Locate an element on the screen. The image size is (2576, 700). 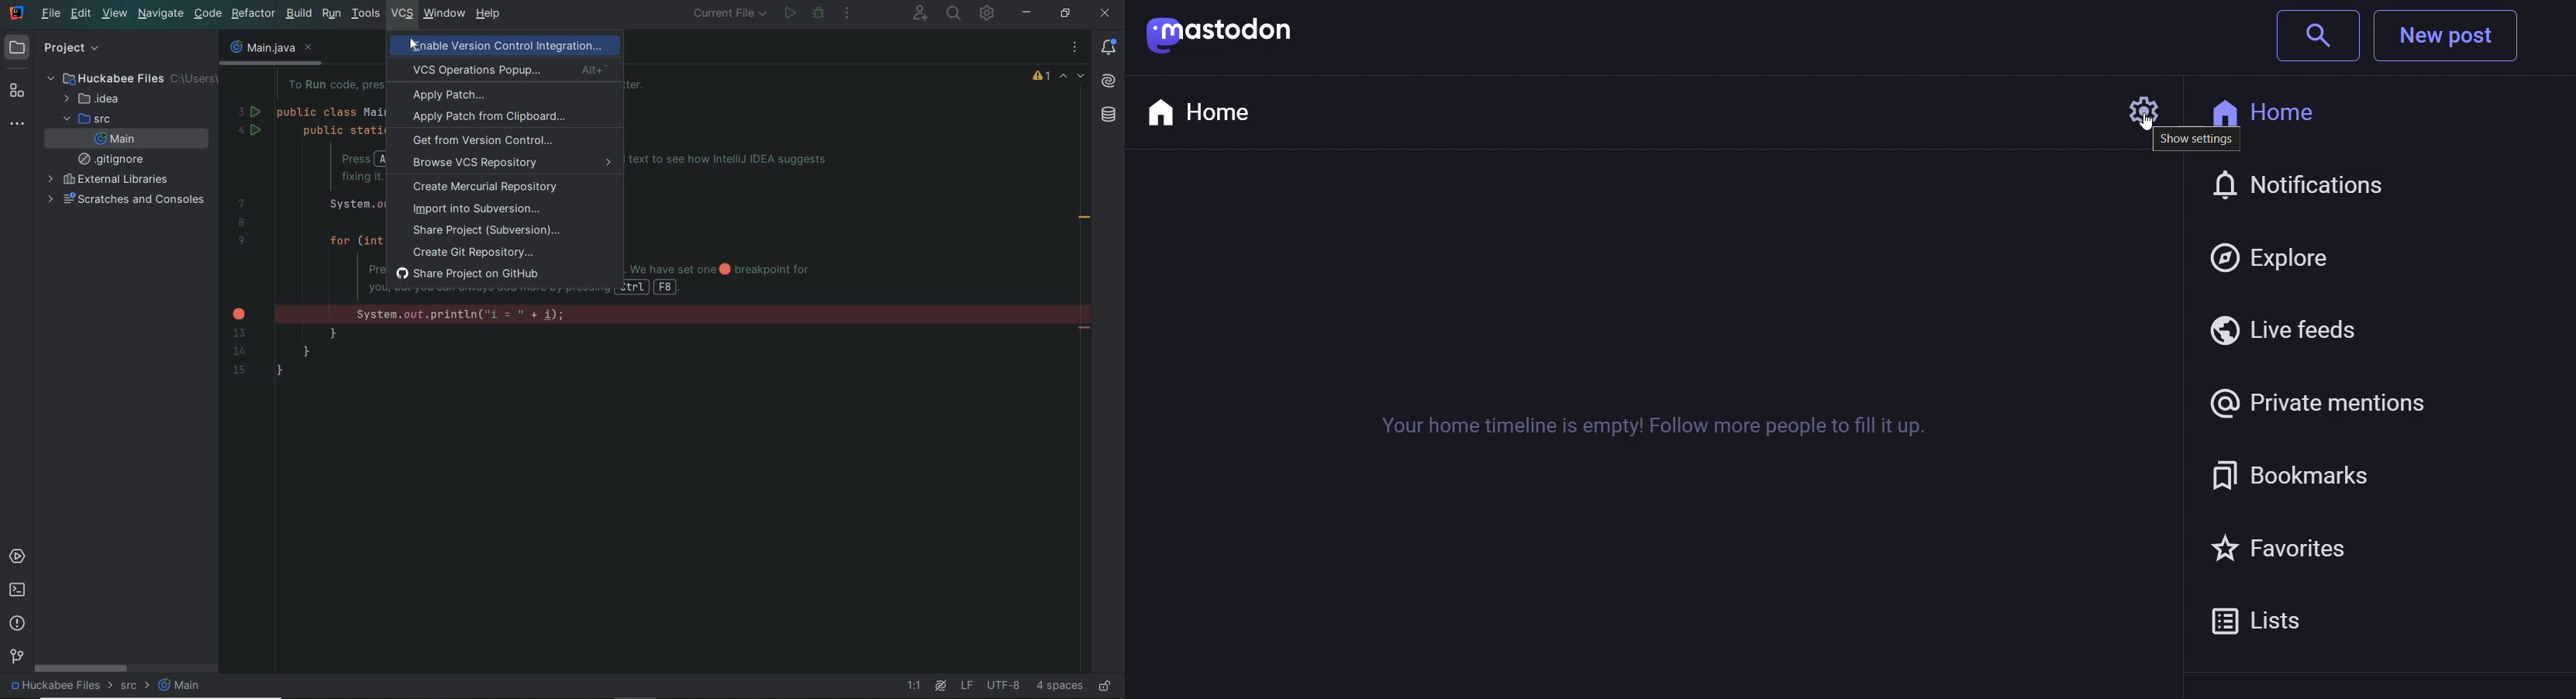
scrollbar is located at coordinates (81, 669).